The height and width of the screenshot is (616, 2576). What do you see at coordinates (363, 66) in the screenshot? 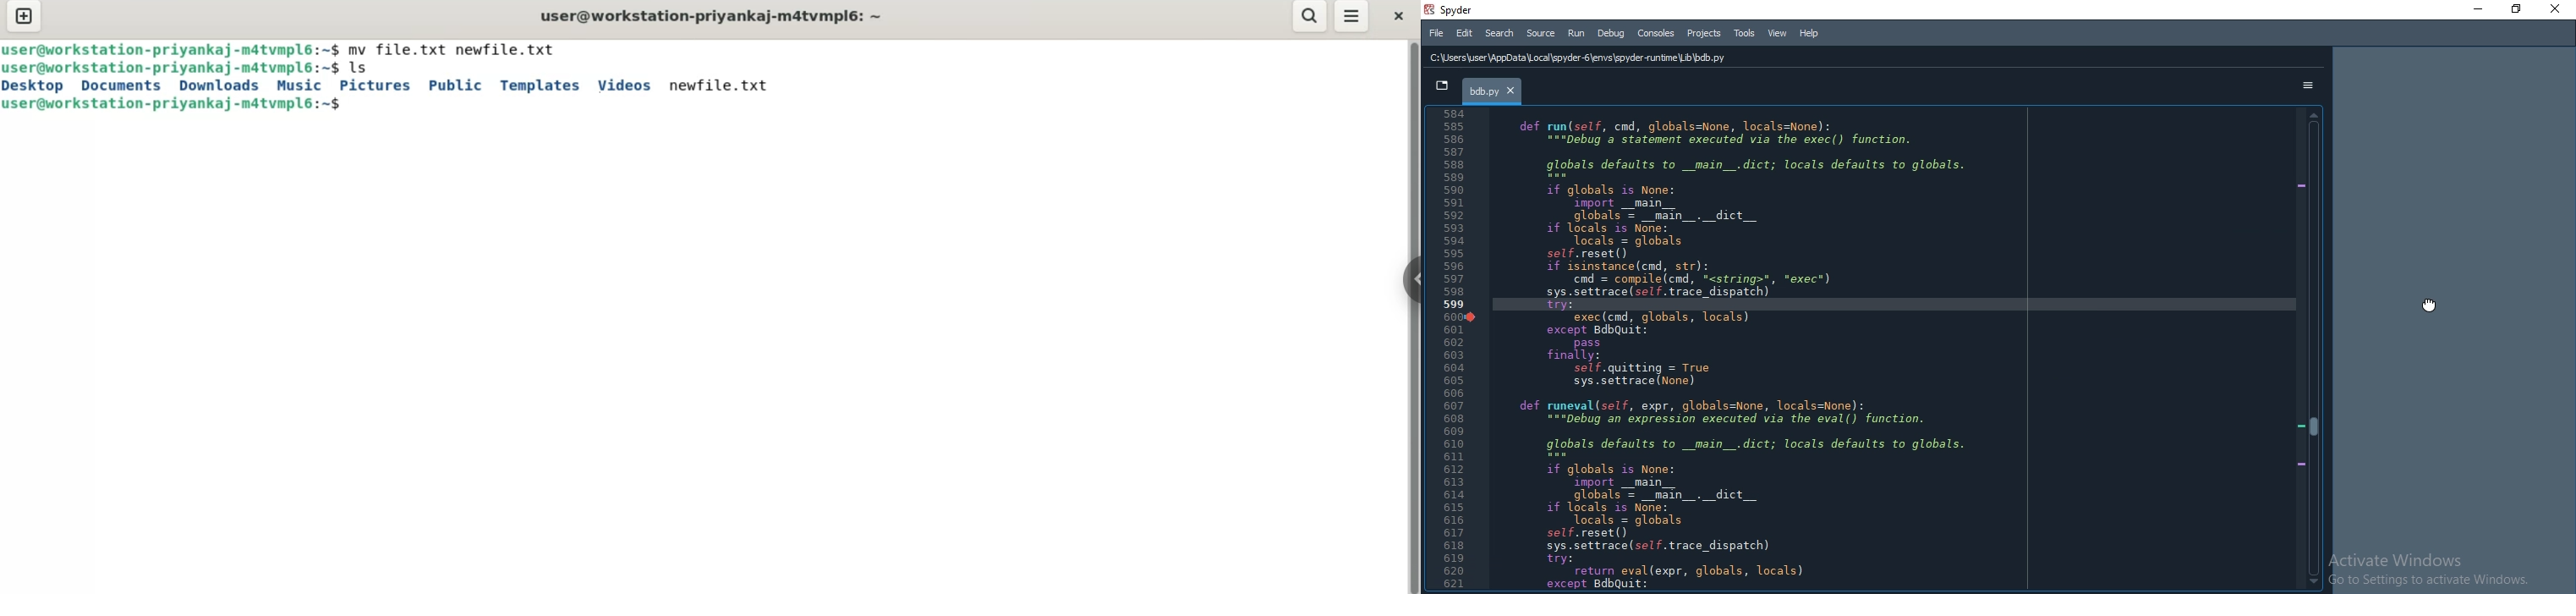
I see `ls` at bounding box center [363, 66].